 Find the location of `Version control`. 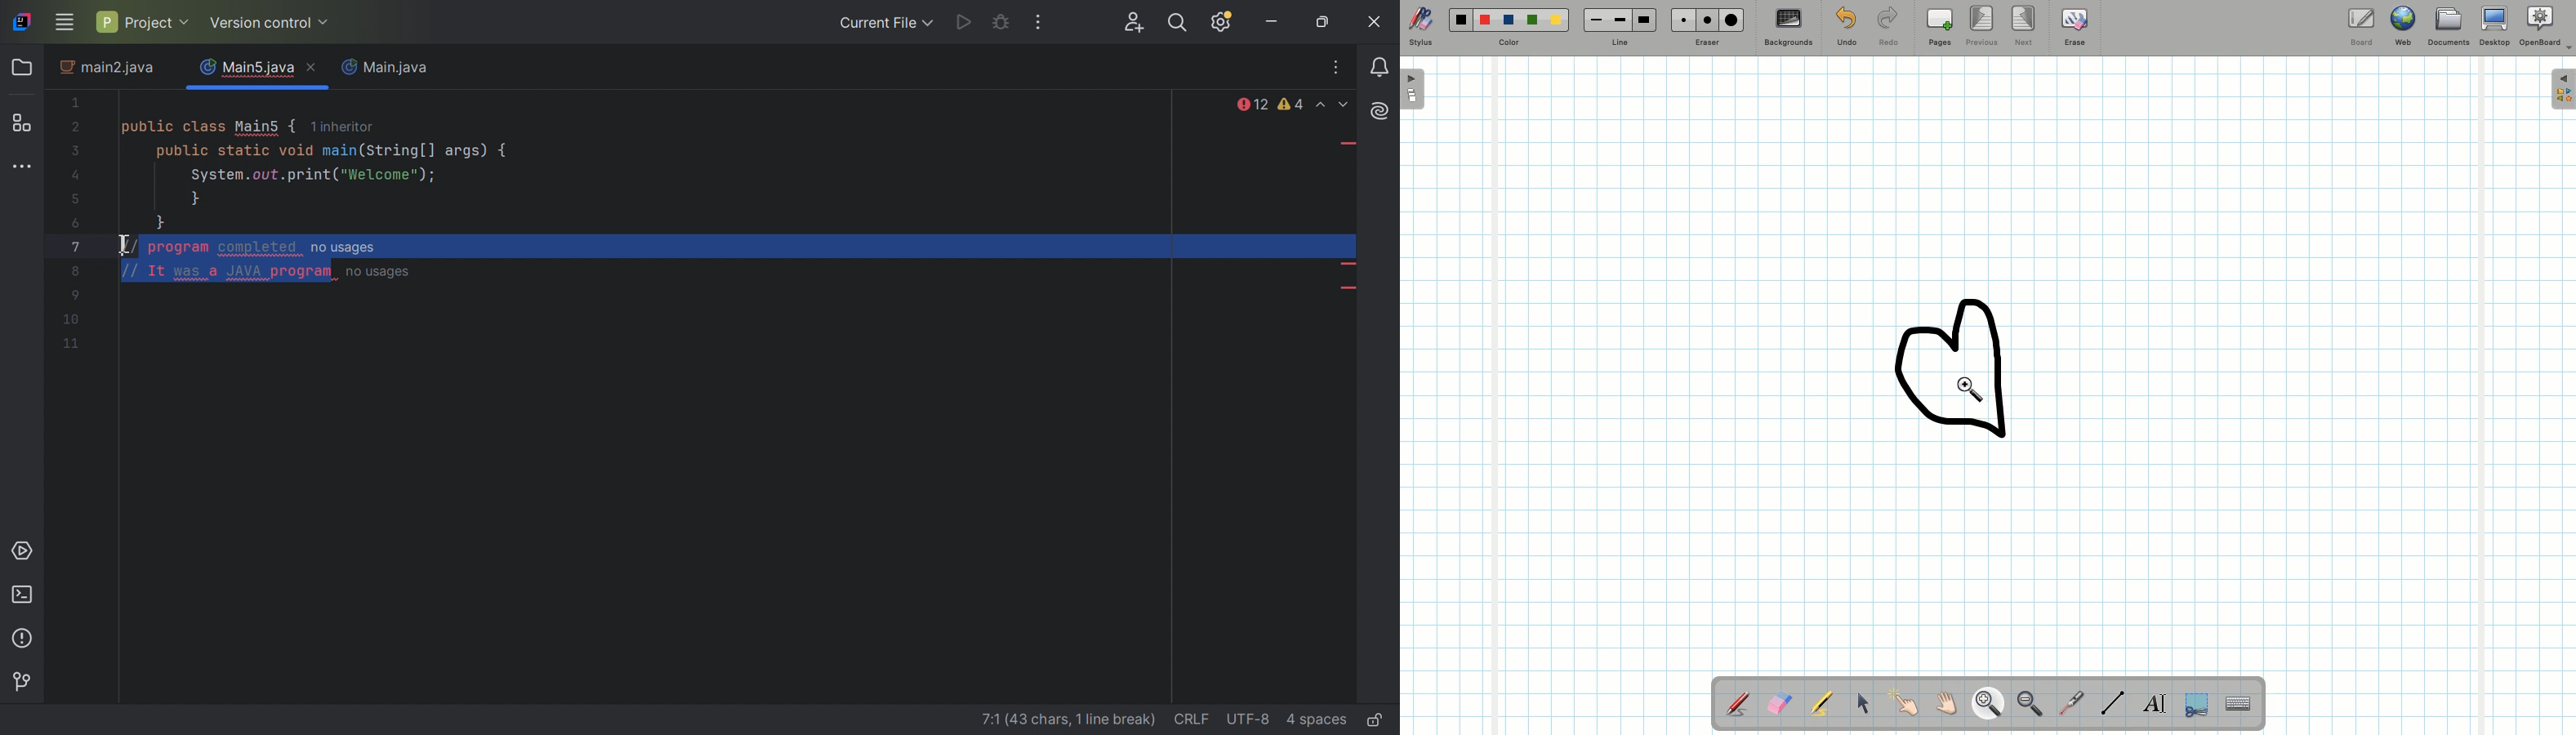

Version control is located at coordinates (23, 680).